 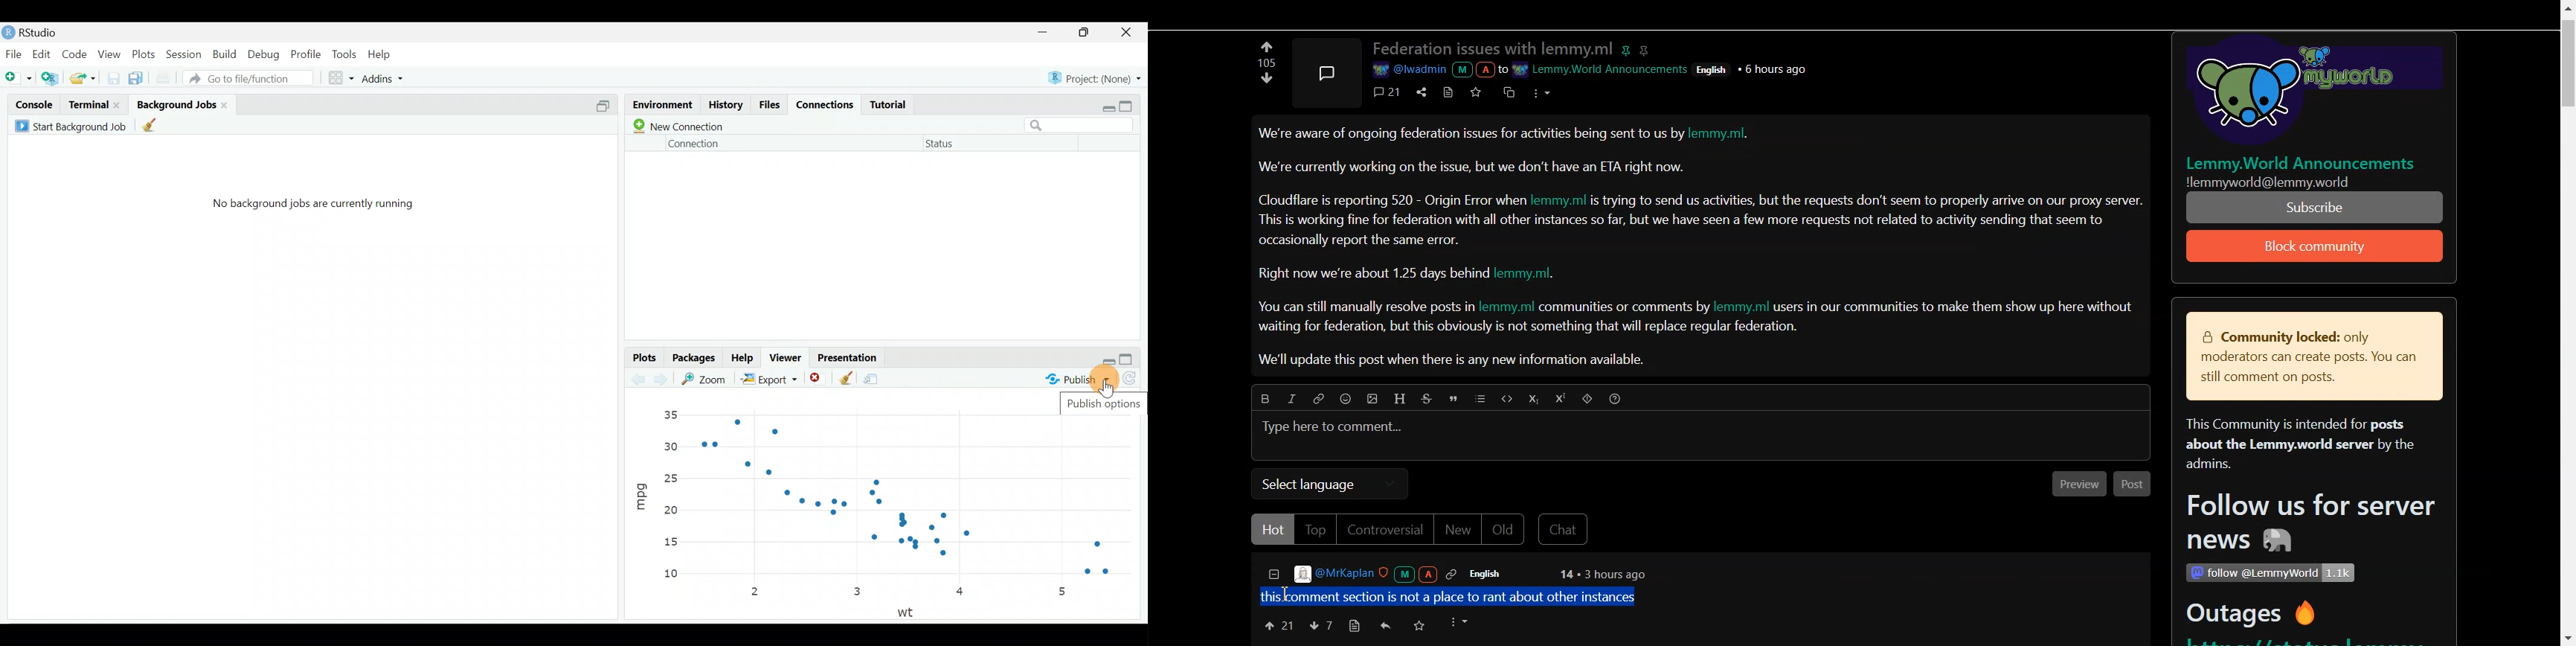 What do you see at coordinates (1045, 33) in the screenshot?
I see `Minimize` at bounding box center [1045, 33].